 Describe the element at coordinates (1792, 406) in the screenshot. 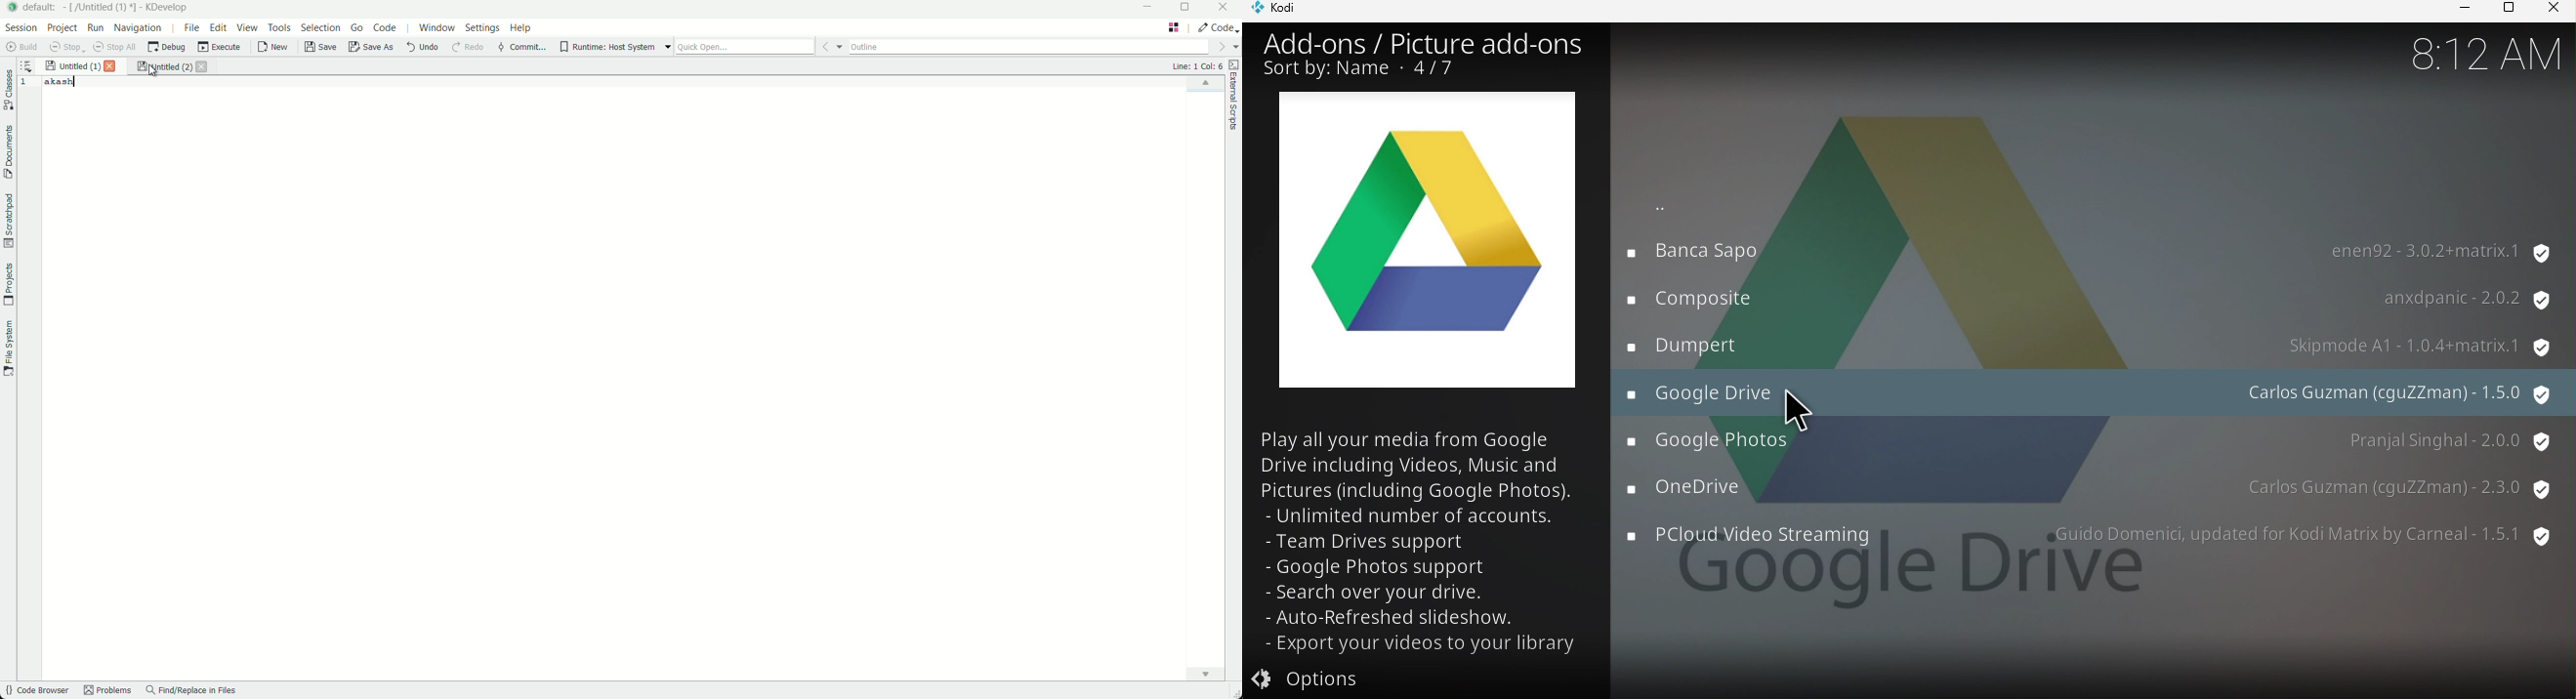

I see `Cursor` at that location.